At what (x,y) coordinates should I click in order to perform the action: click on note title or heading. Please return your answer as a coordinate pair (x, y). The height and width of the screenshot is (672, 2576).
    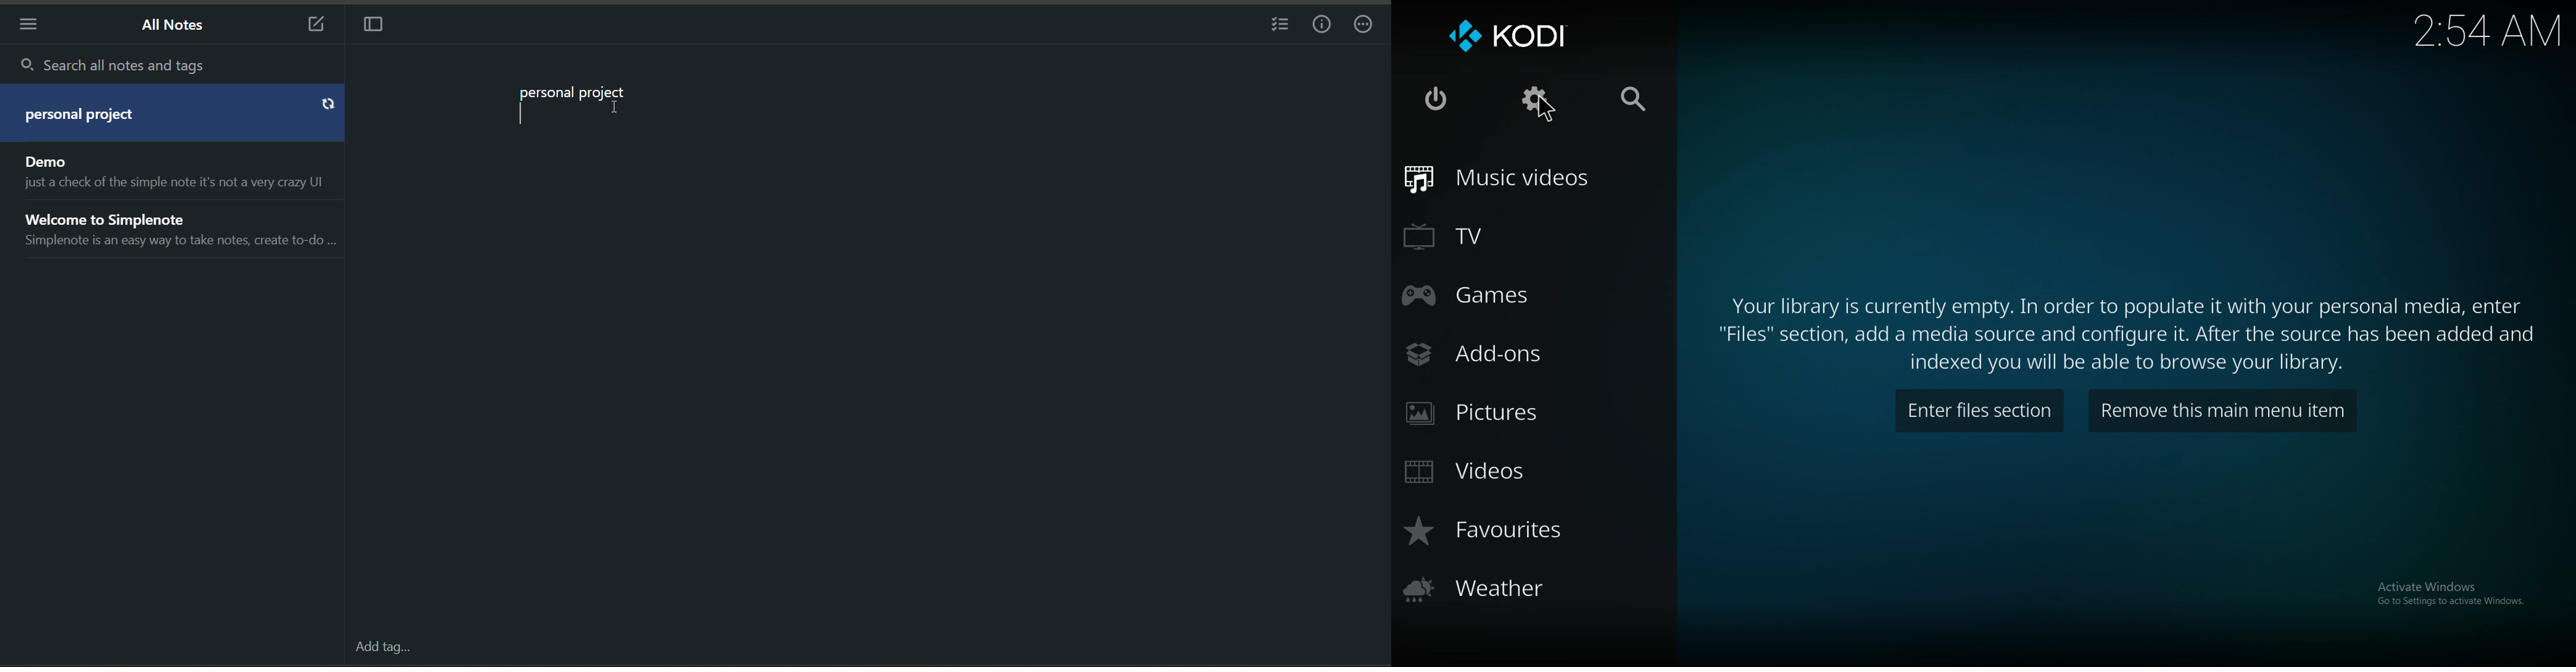
    Looking at the image, I should click on (87, 117).